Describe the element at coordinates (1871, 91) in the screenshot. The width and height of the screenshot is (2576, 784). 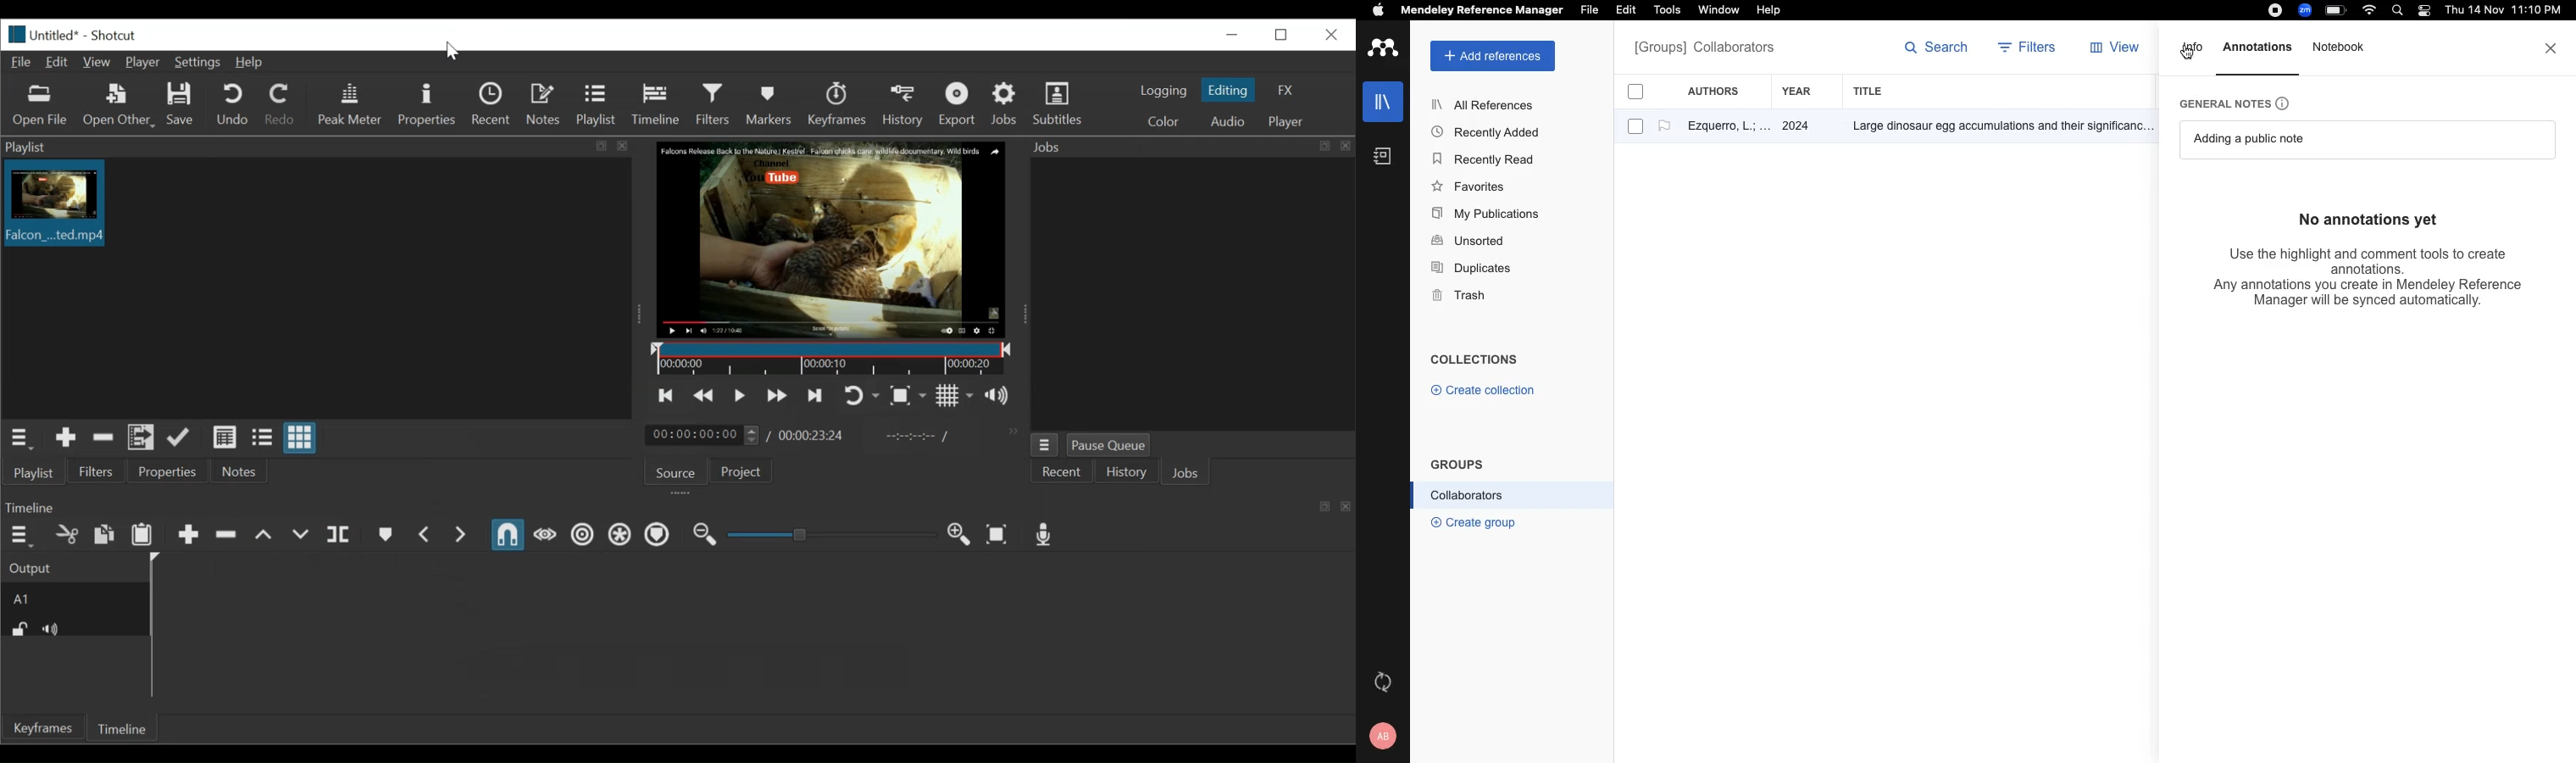
I see `title` at that location.